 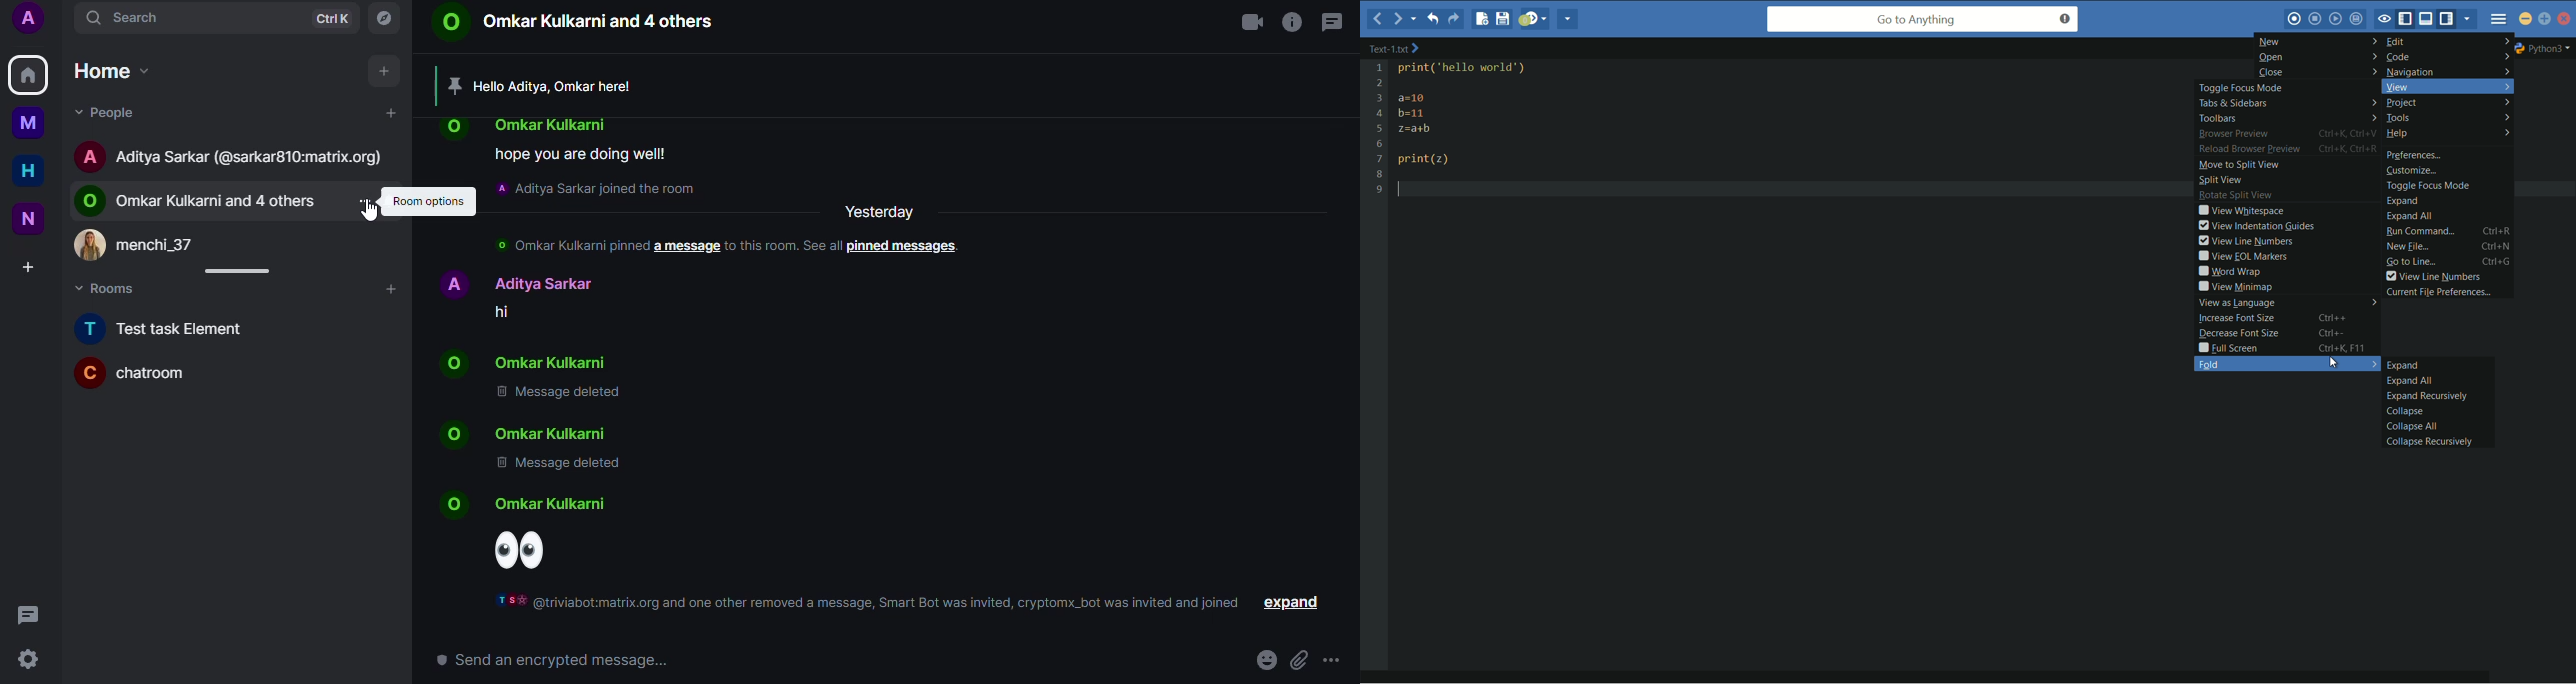 I want to click on increase font size, so click(x=2237, y=319).